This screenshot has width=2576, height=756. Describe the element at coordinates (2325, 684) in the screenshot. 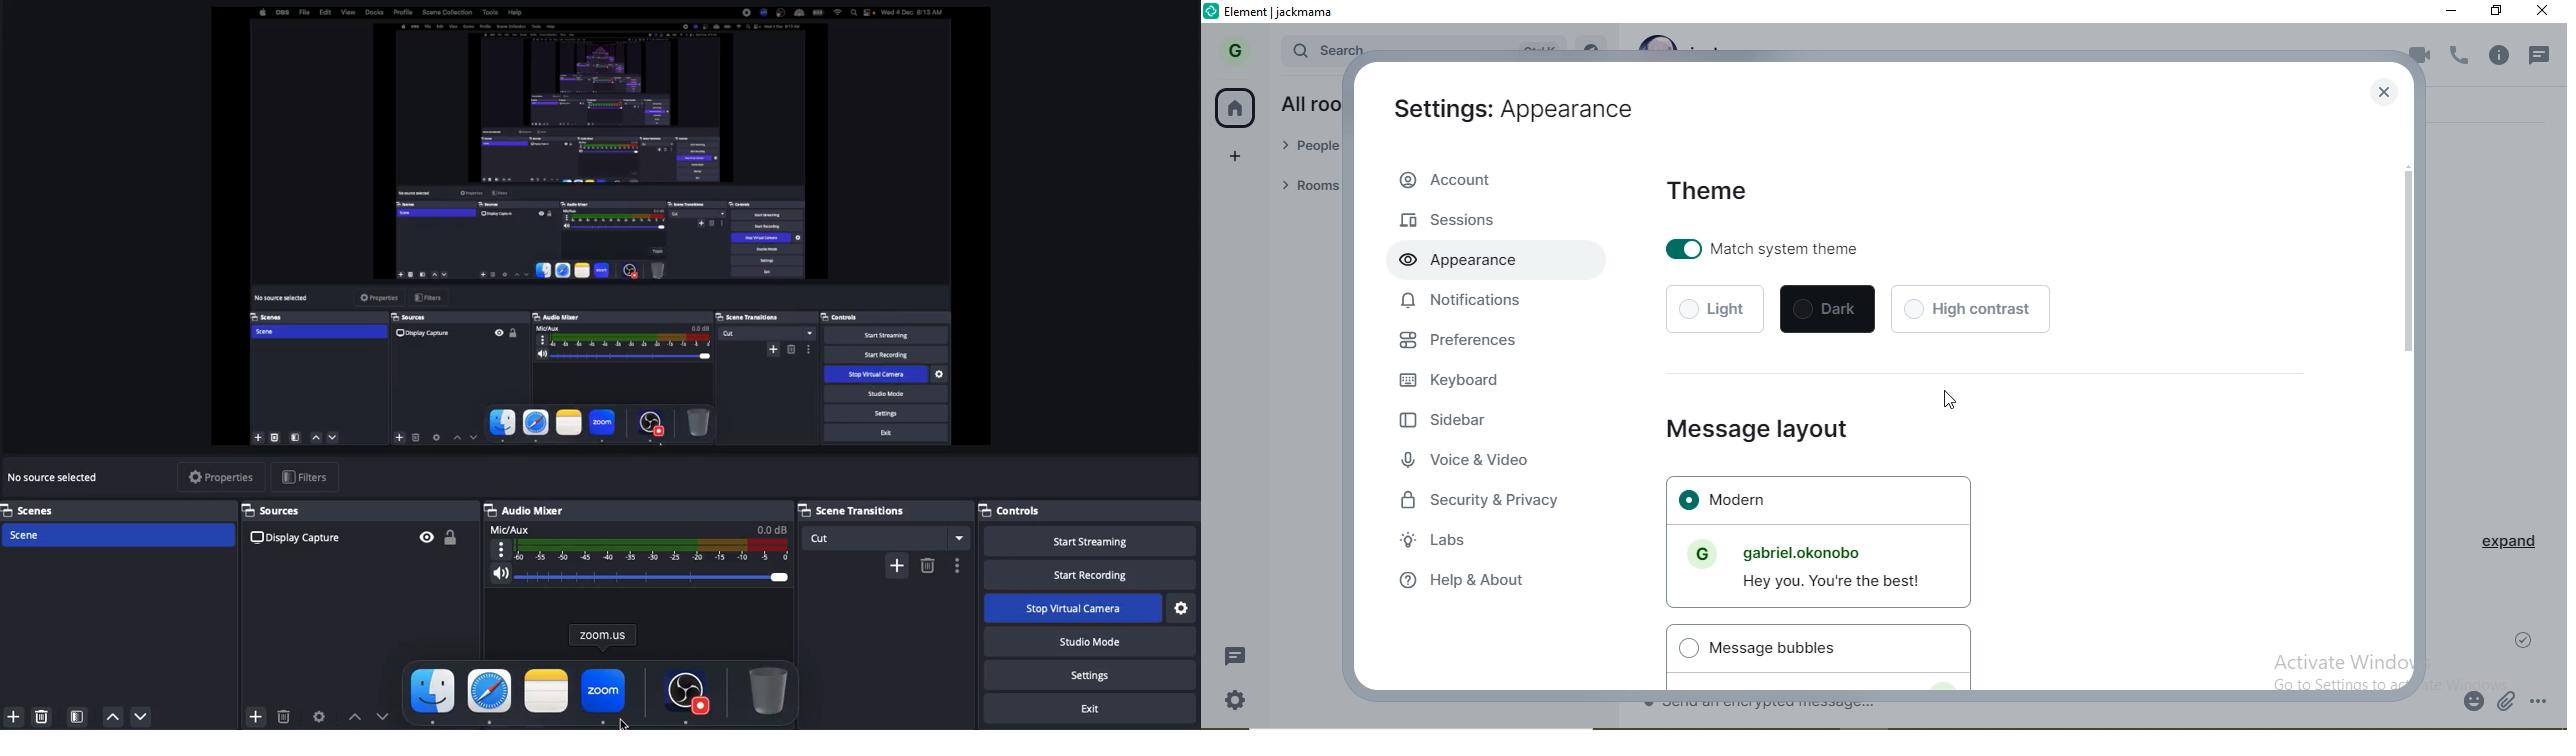

I see `go to settings` at that location.